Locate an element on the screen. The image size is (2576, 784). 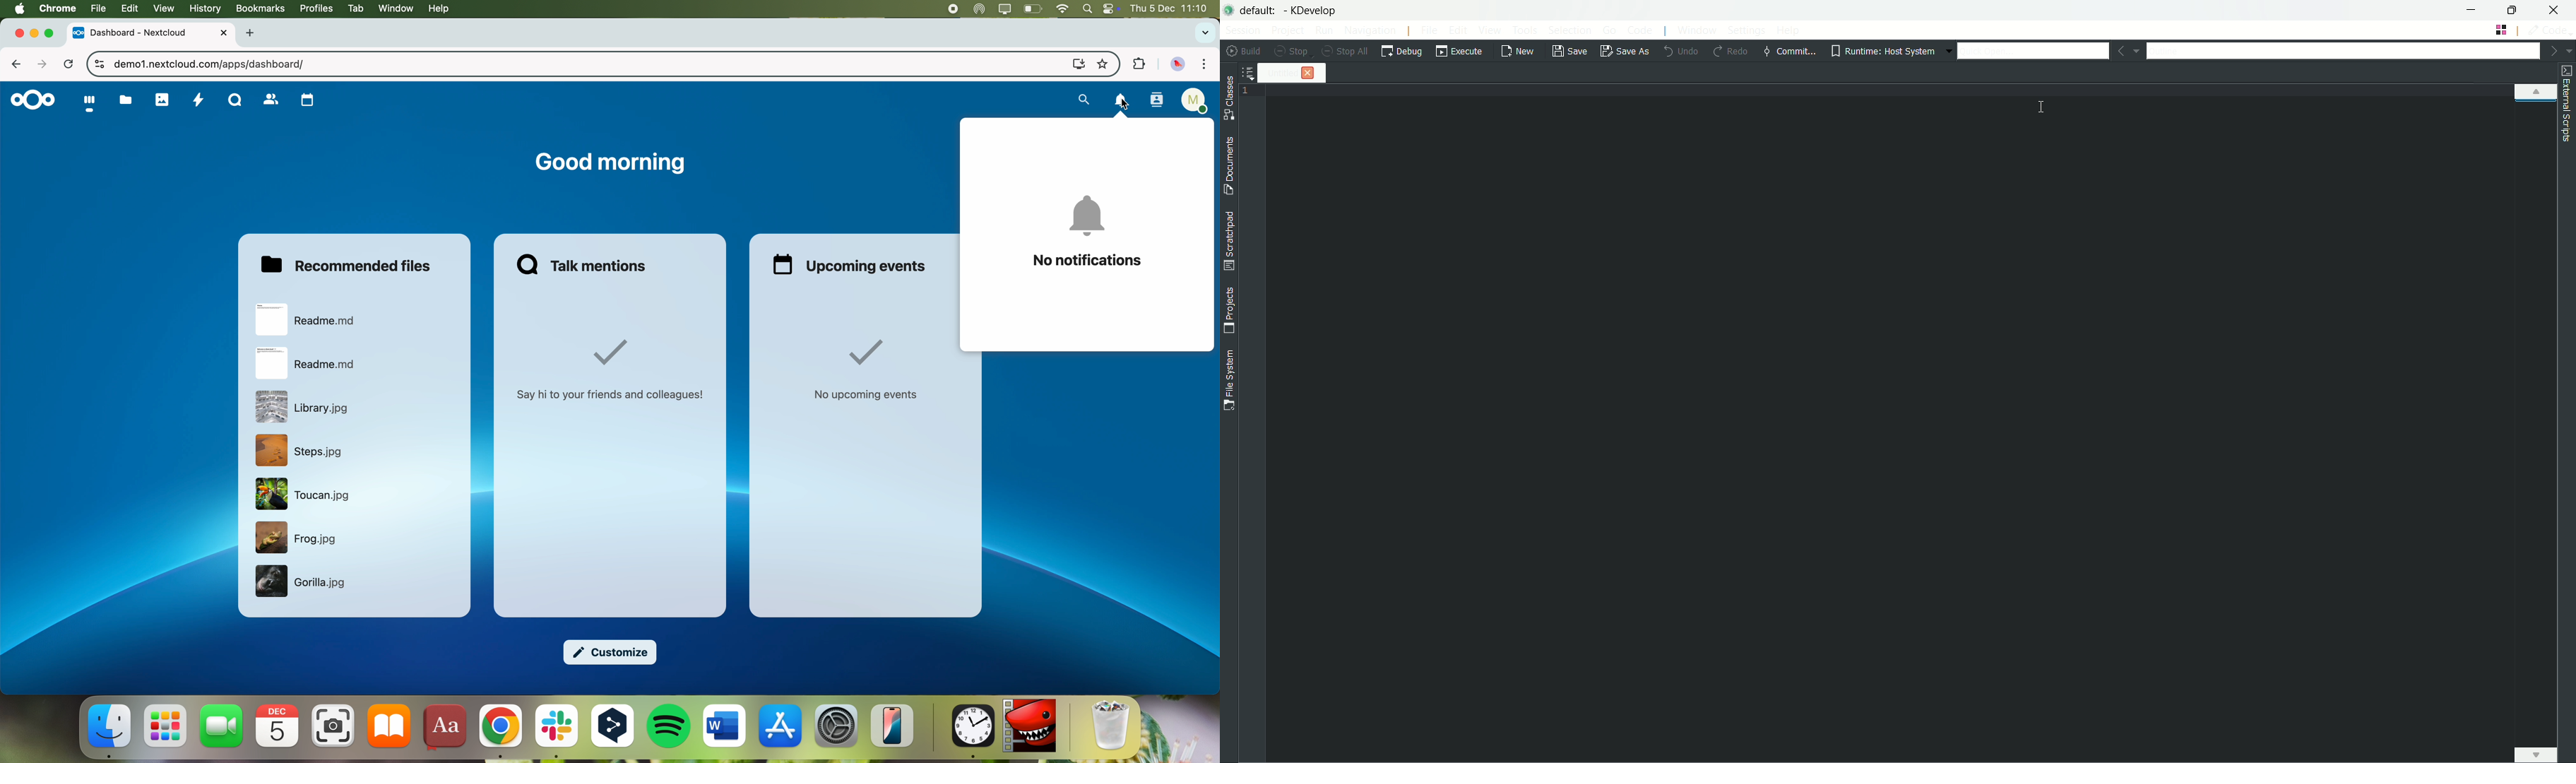
spotlight search is located at coordinates (1088, 8).